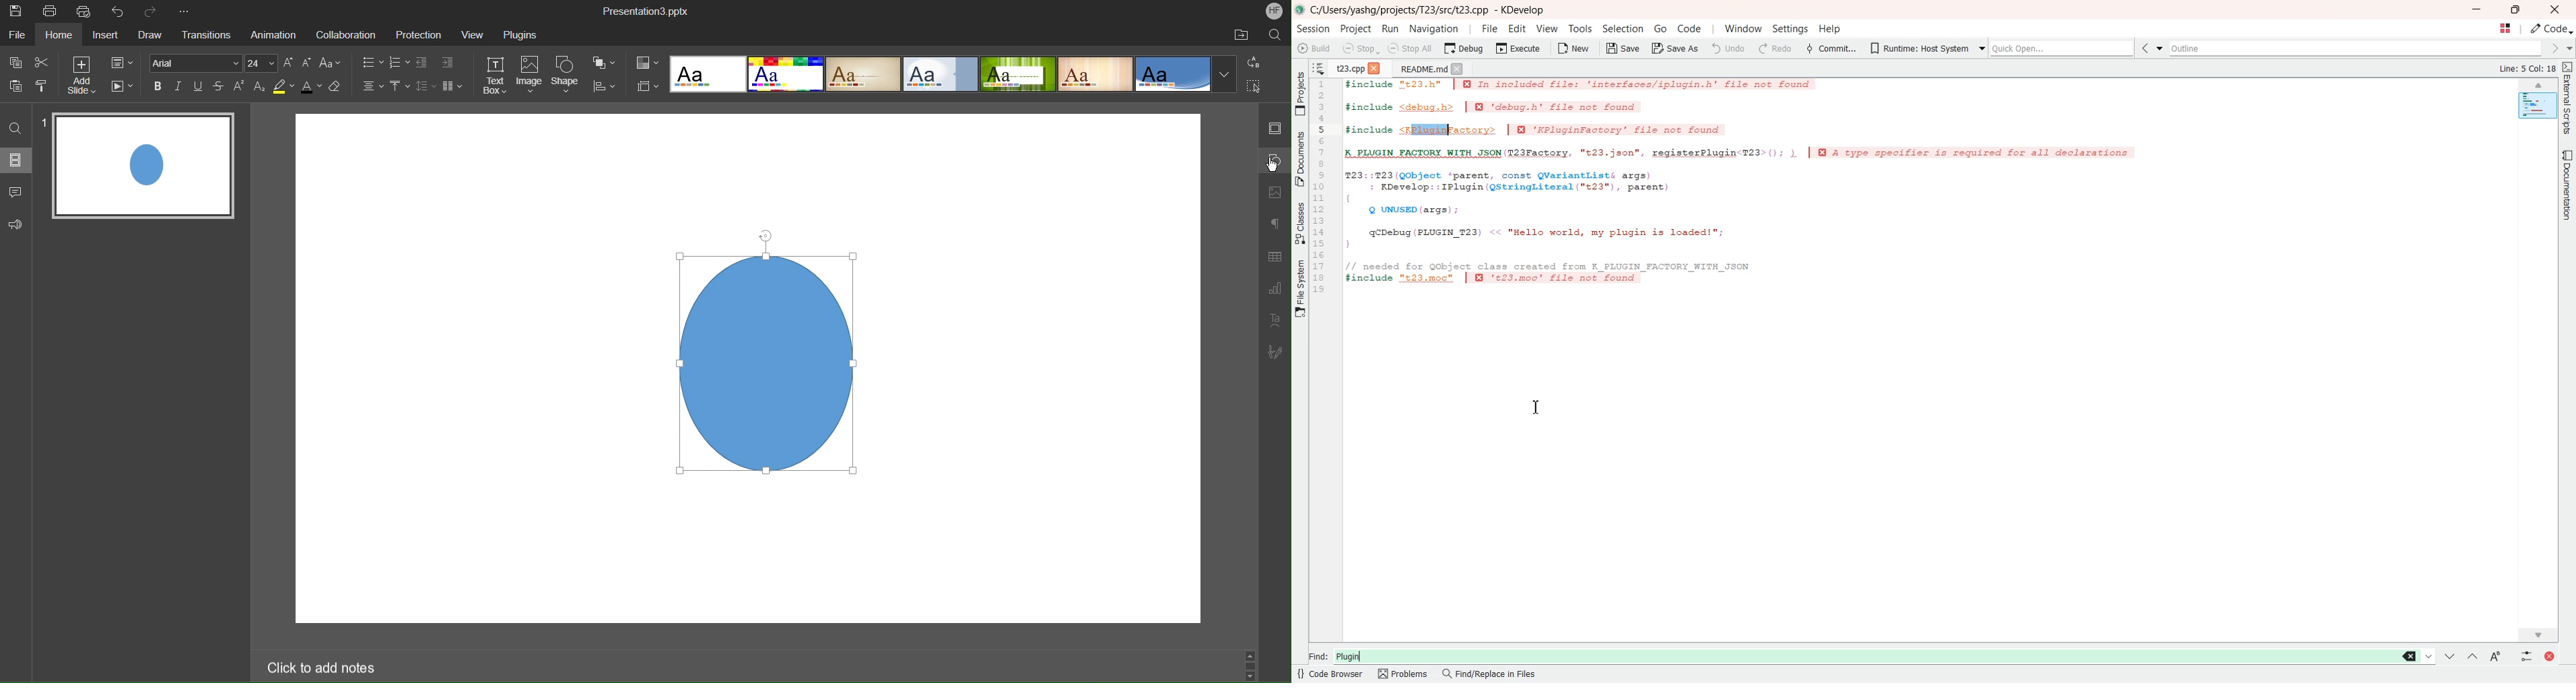 The image size is (2576, 700). What do you see at coordinates (339, 89) in the screenshot?
I see `Erase Style` at bounding box center [339, 89].